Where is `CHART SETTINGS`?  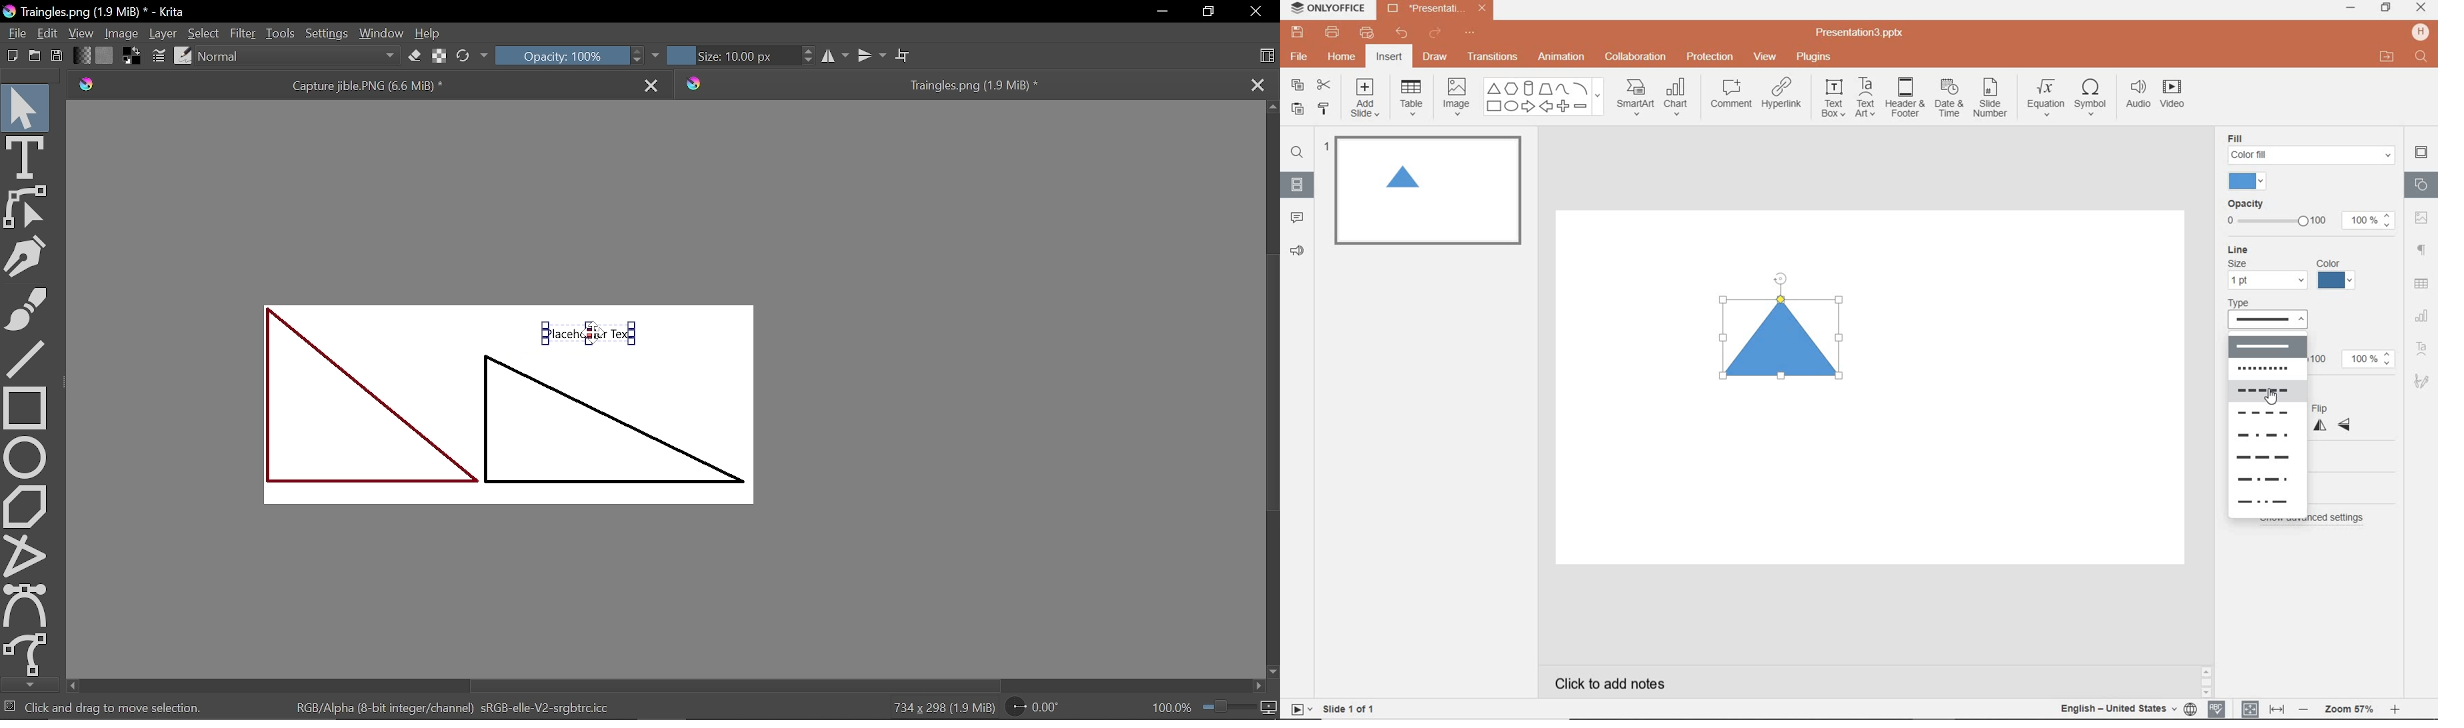
CHART SETTINGS is located at coordinates (2423, 314).